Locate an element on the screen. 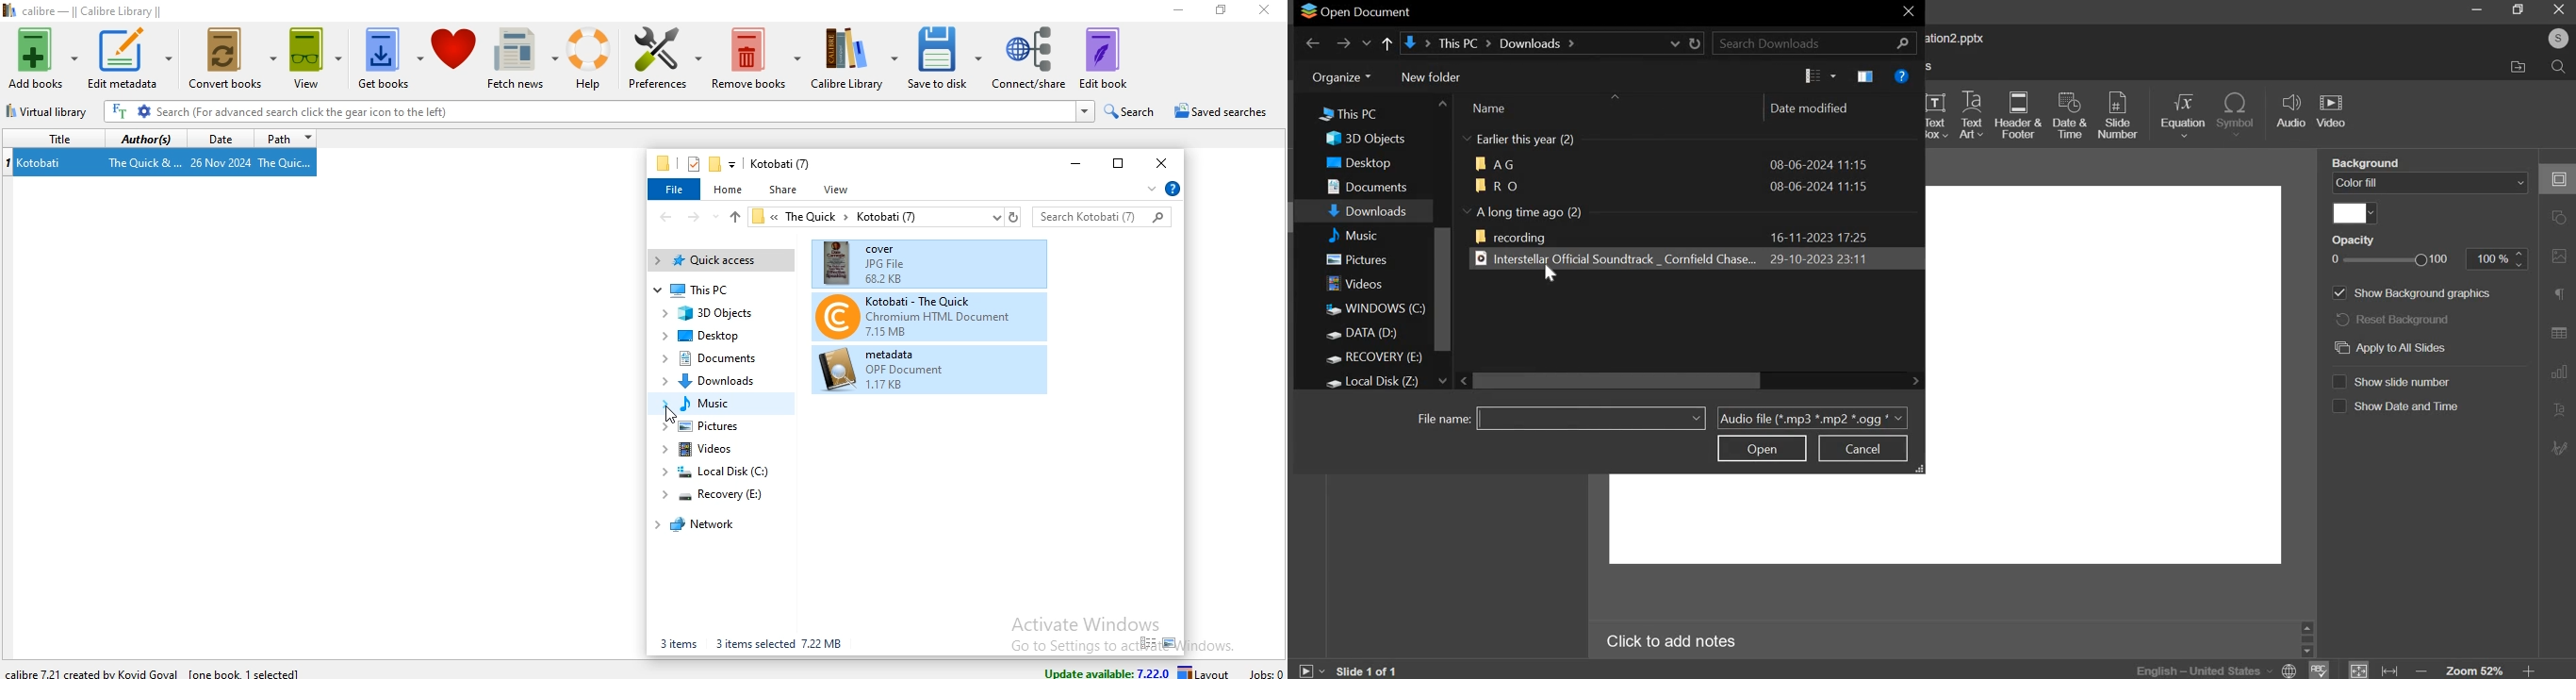 The image size is (2576, 700). connect/share is located at coordinates (1029, 58).